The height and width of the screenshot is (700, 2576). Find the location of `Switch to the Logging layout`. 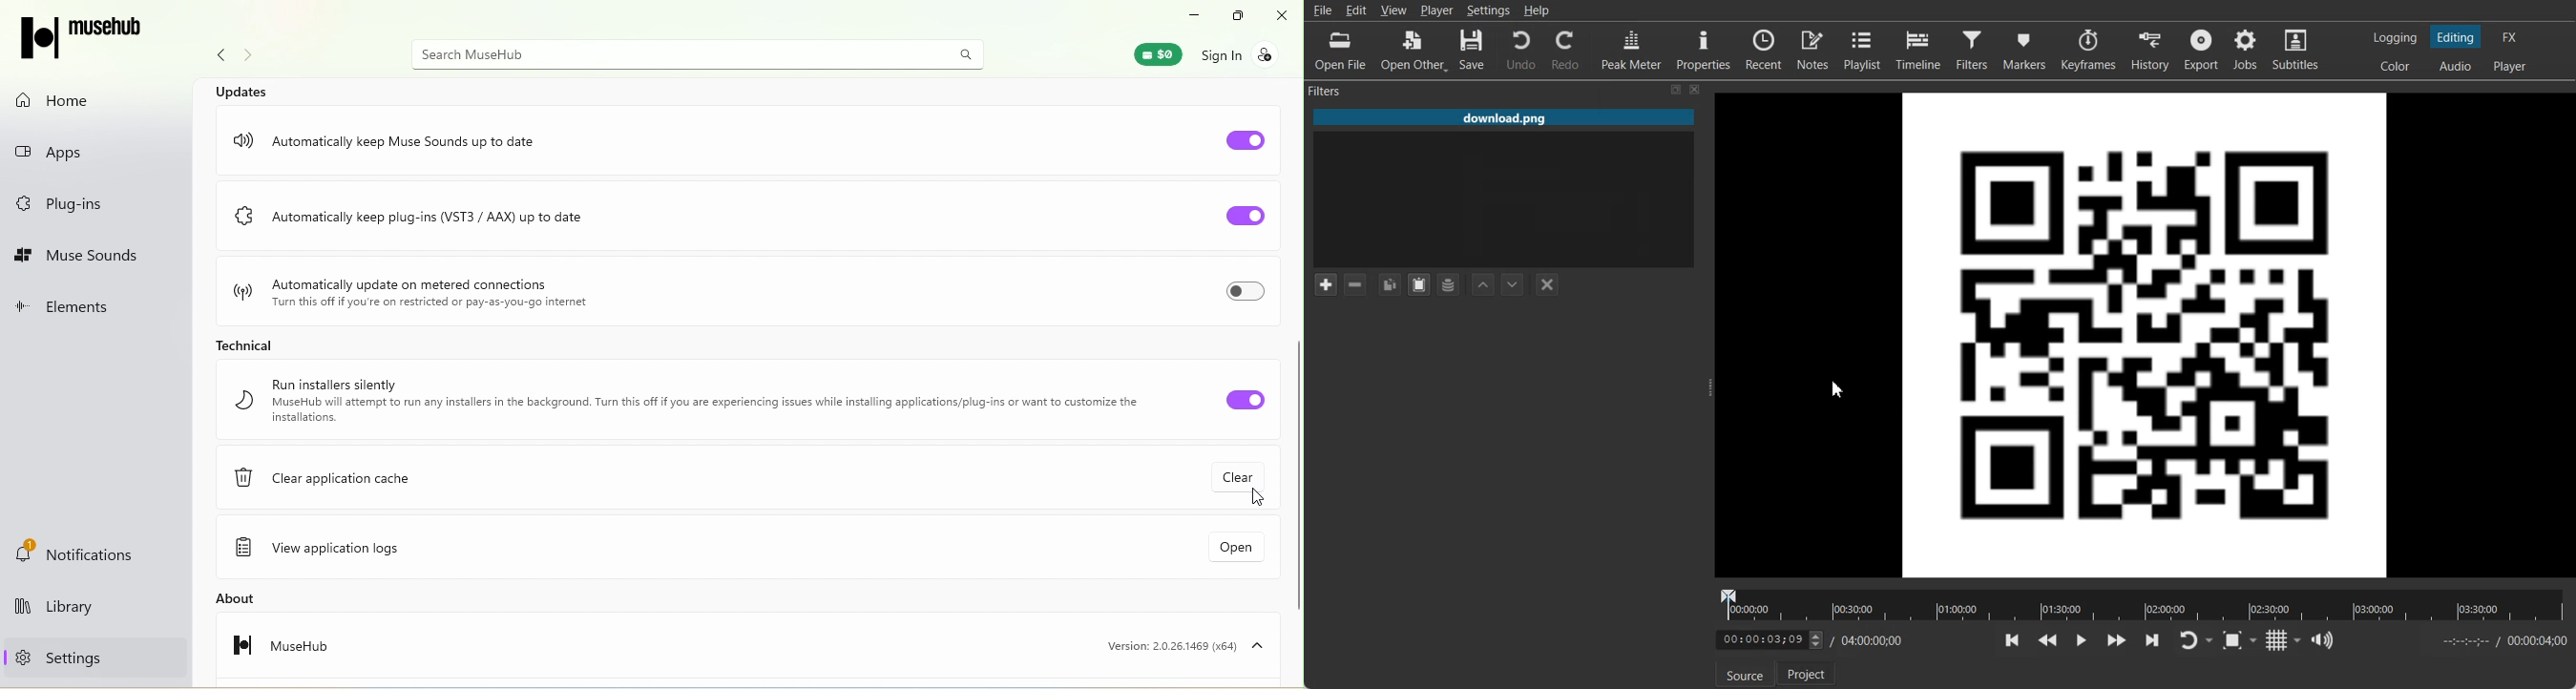

Switch to the Logging layout is located at coordinates (2396, 38).